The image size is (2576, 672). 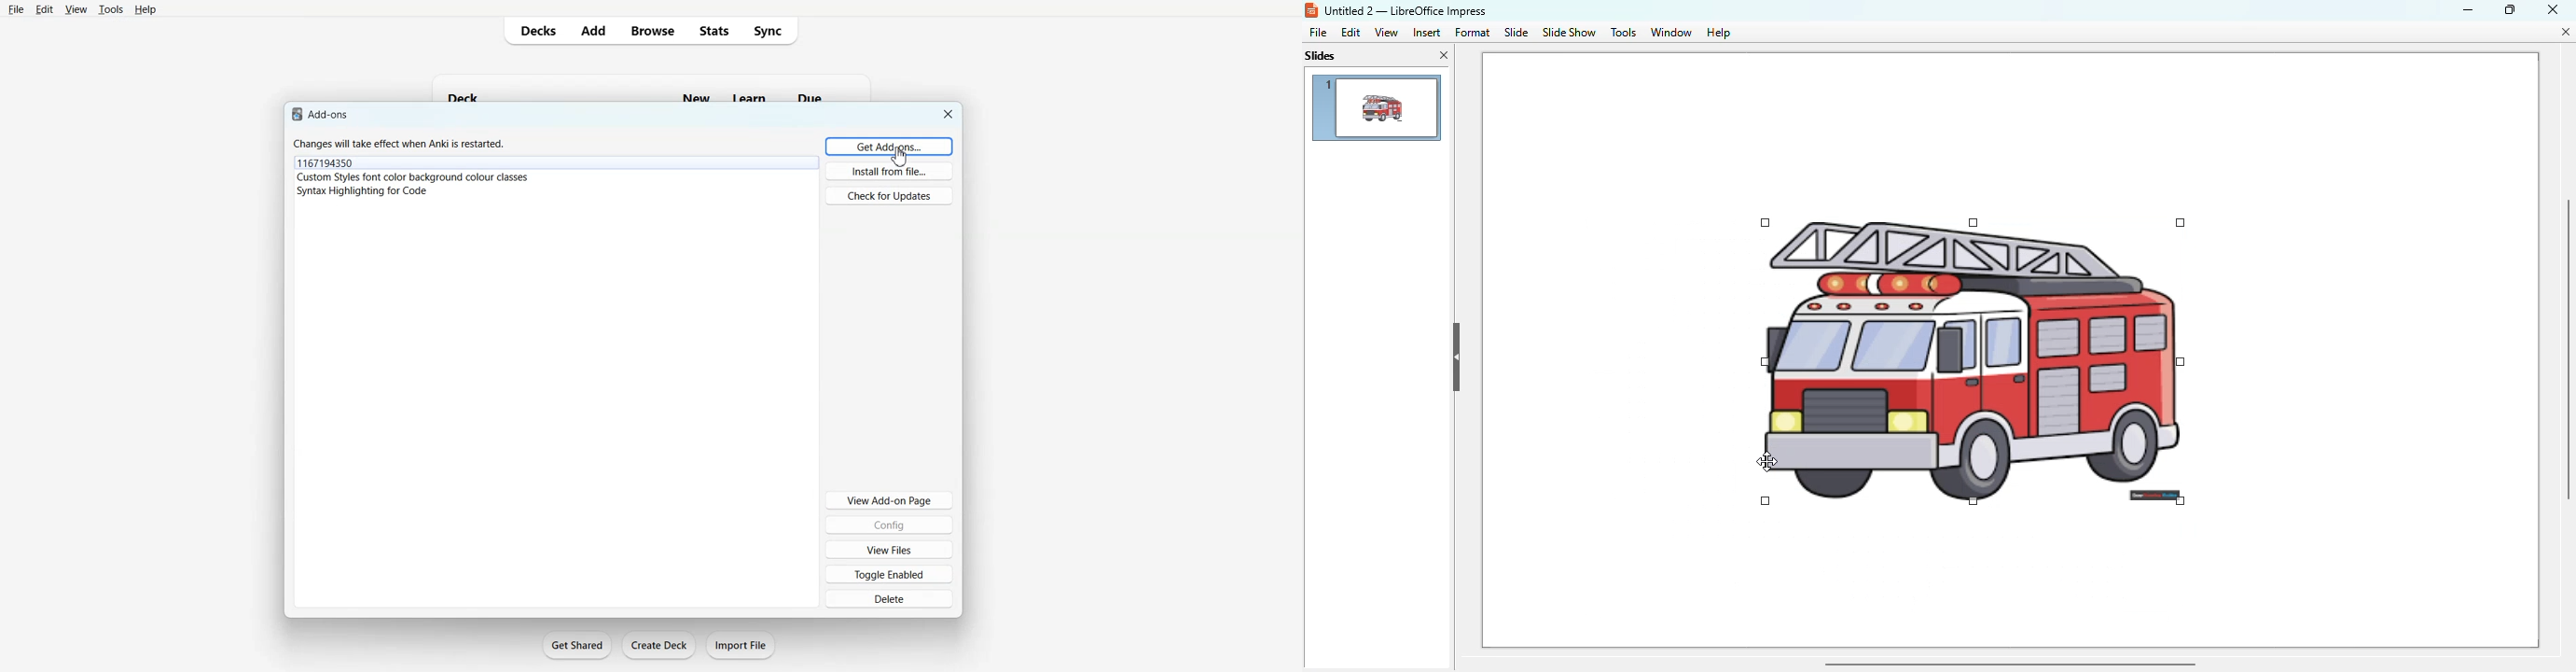 I want to click on resized image, so click(x=1973, y=361).